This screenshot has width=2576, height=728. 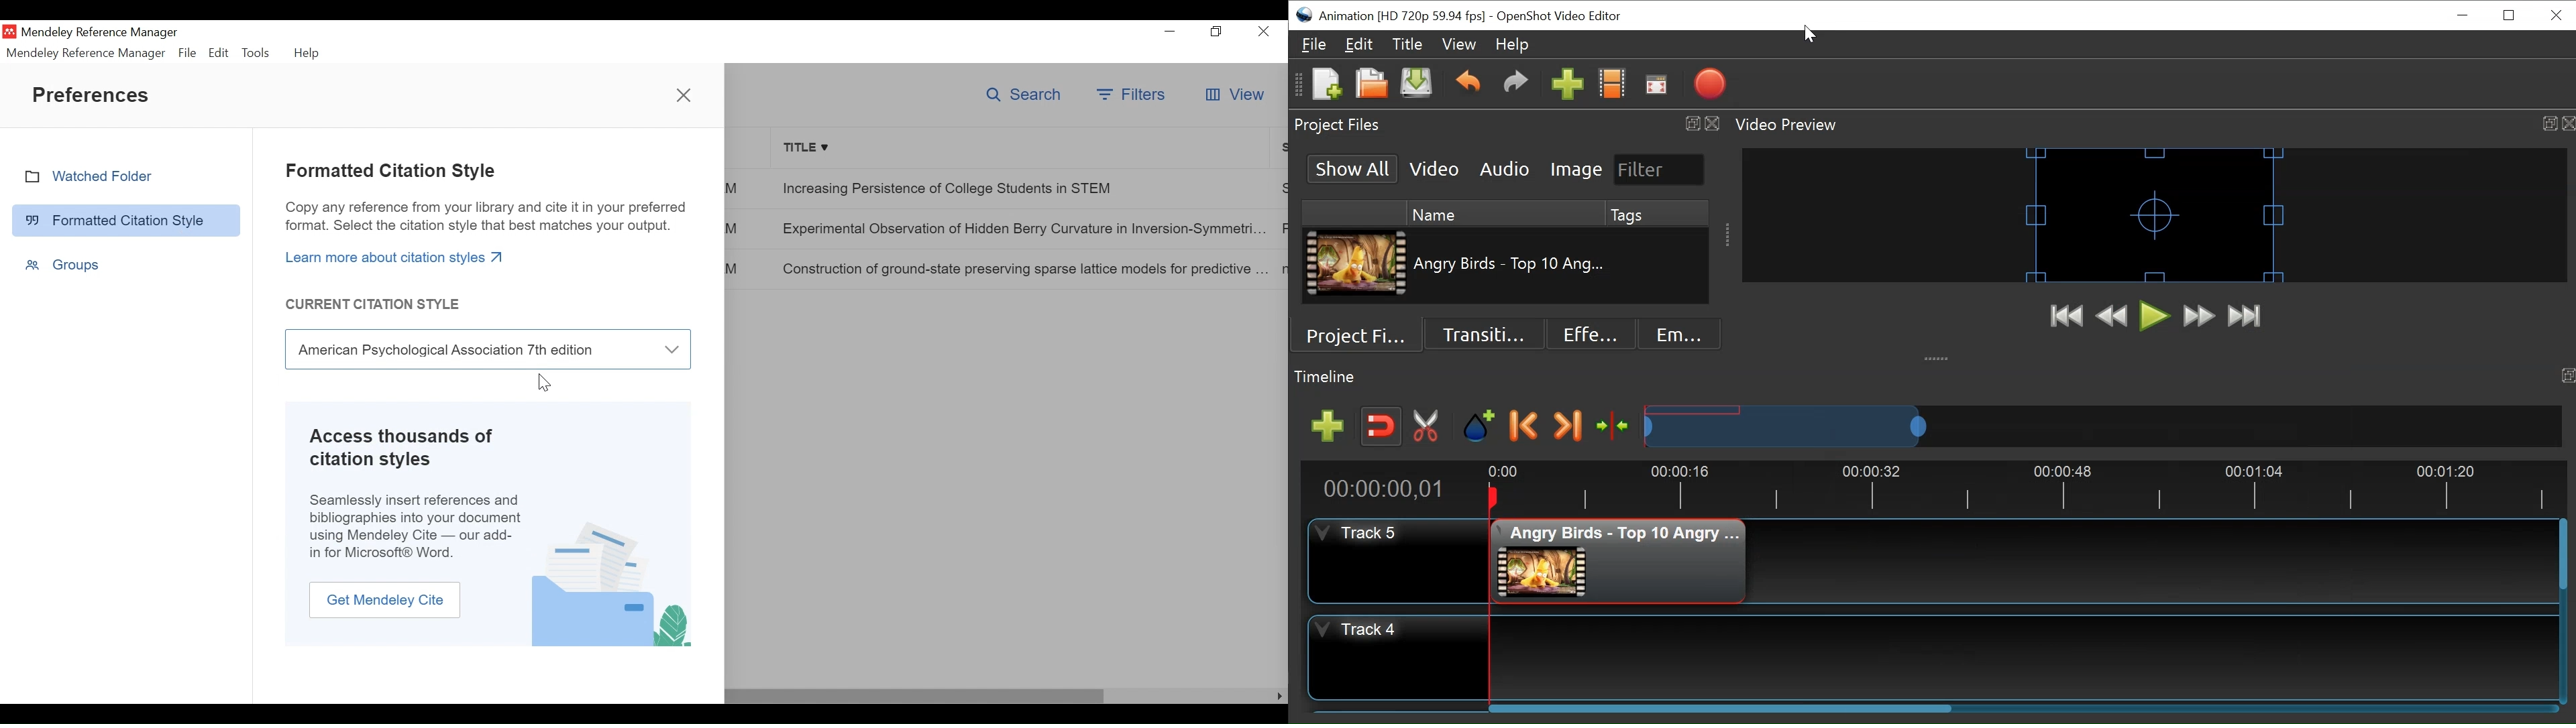 I want to click on Close, so click(x=2558, y=15).